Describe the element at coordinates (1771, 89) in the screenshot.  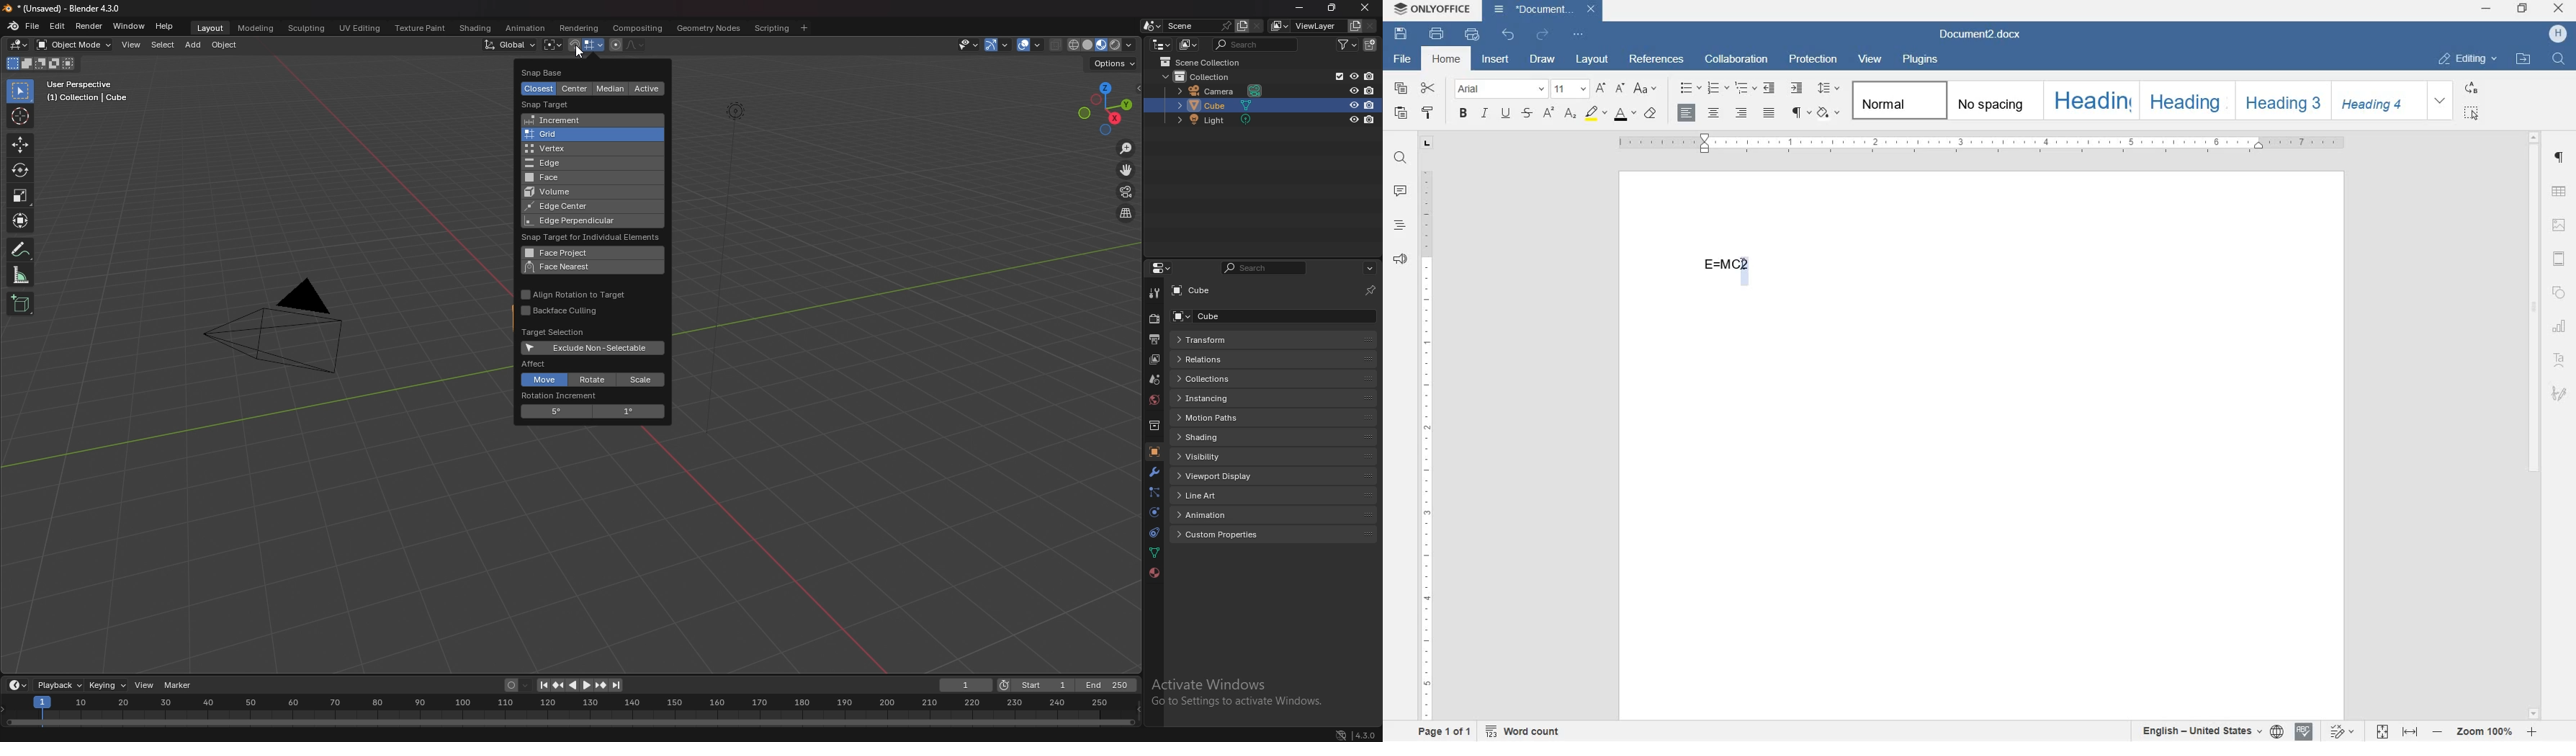
I see `decrease indent` at that location.